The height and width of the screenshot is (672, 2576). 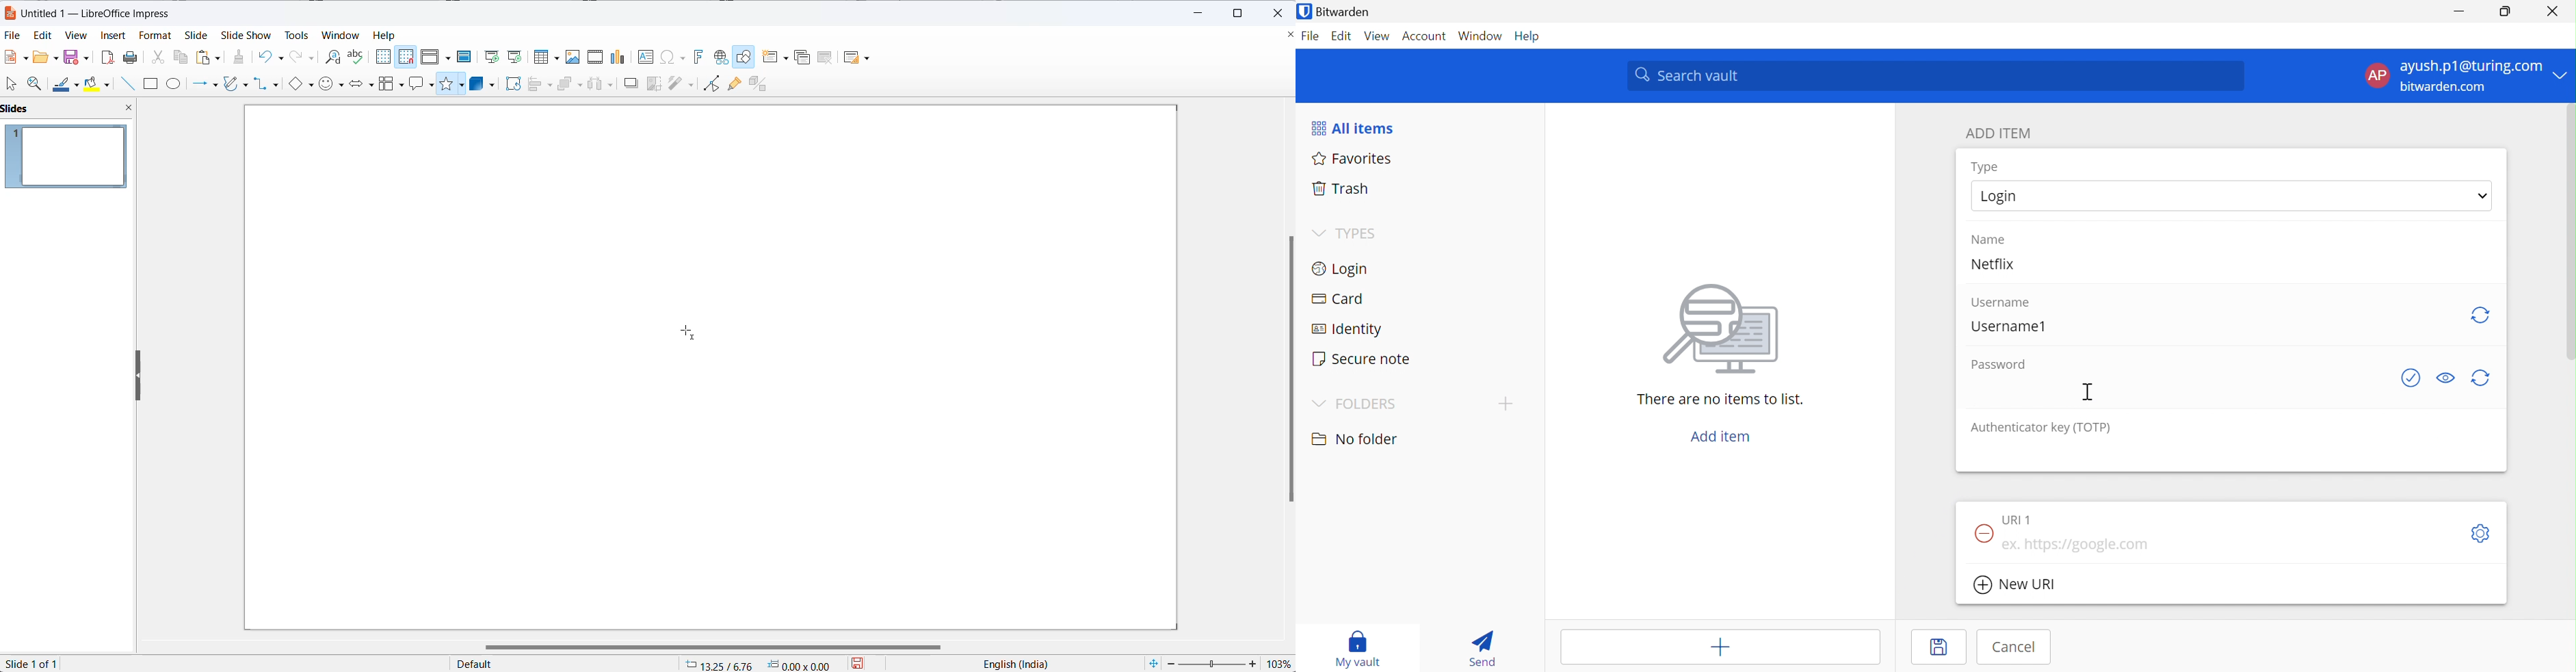 What do you see at coordinates (540, 85) in the screenshot?
I see `align` at bounding box center [540, 85].